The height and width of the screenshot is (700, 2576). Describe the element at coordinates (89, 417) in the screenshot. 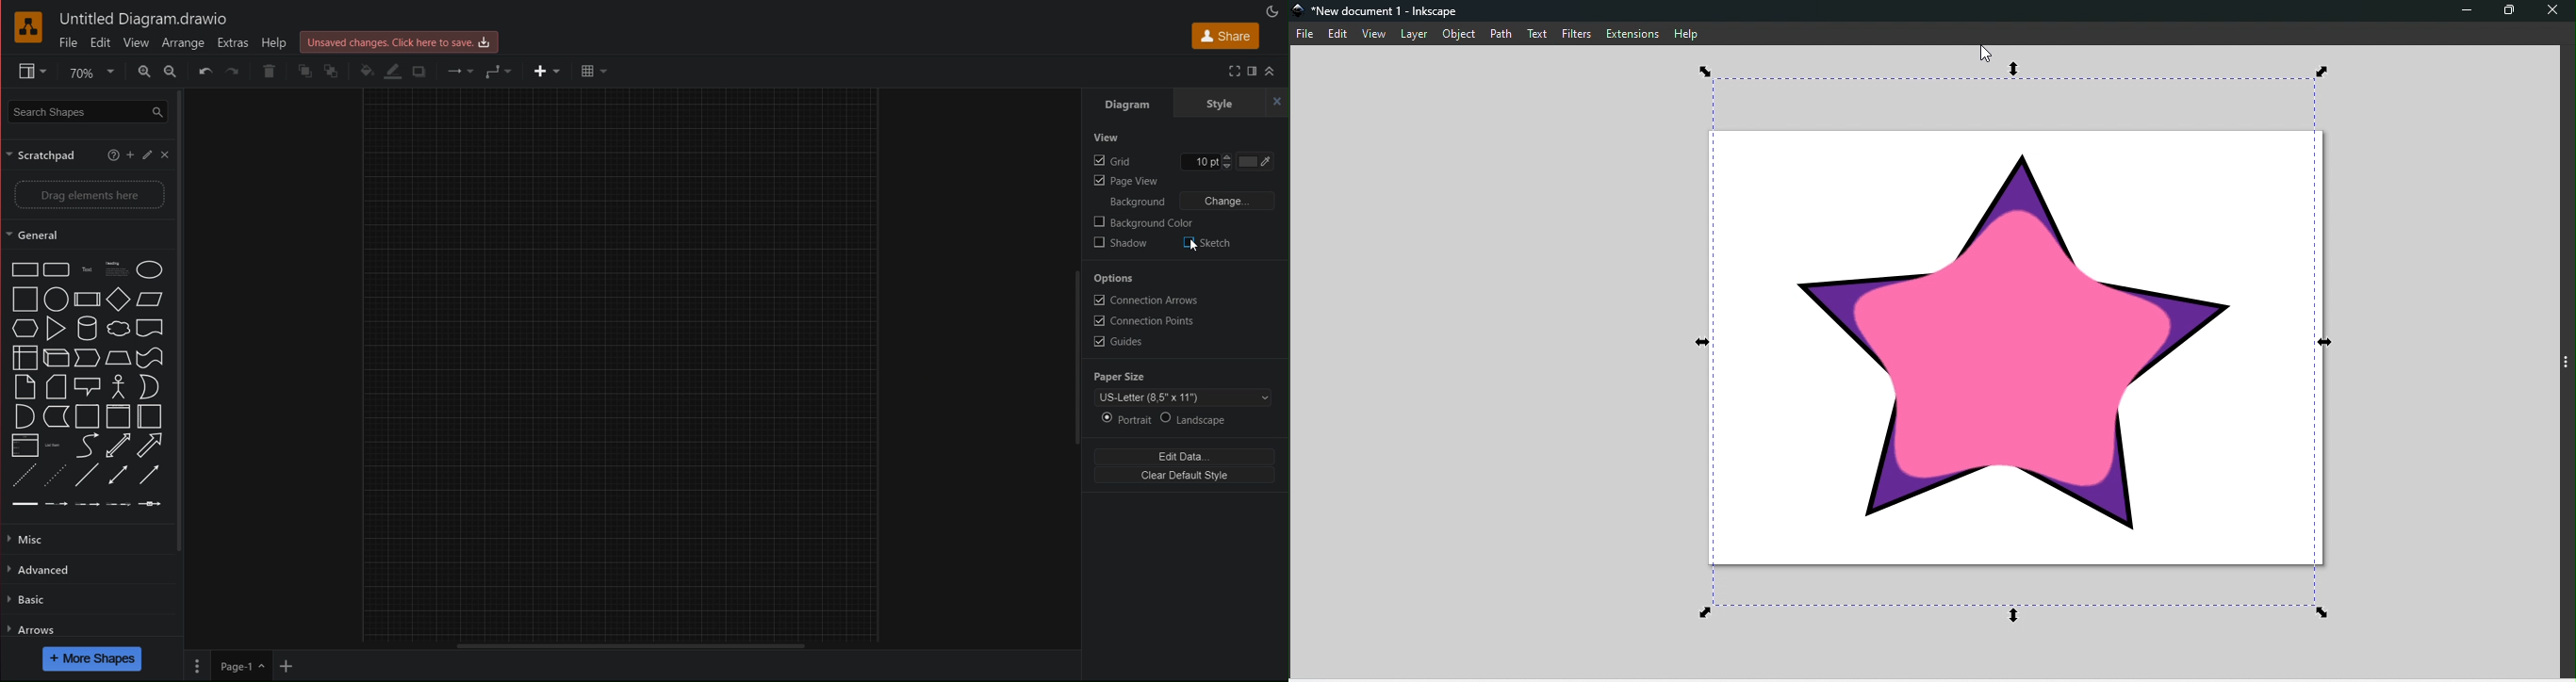

I see `container` at that location.